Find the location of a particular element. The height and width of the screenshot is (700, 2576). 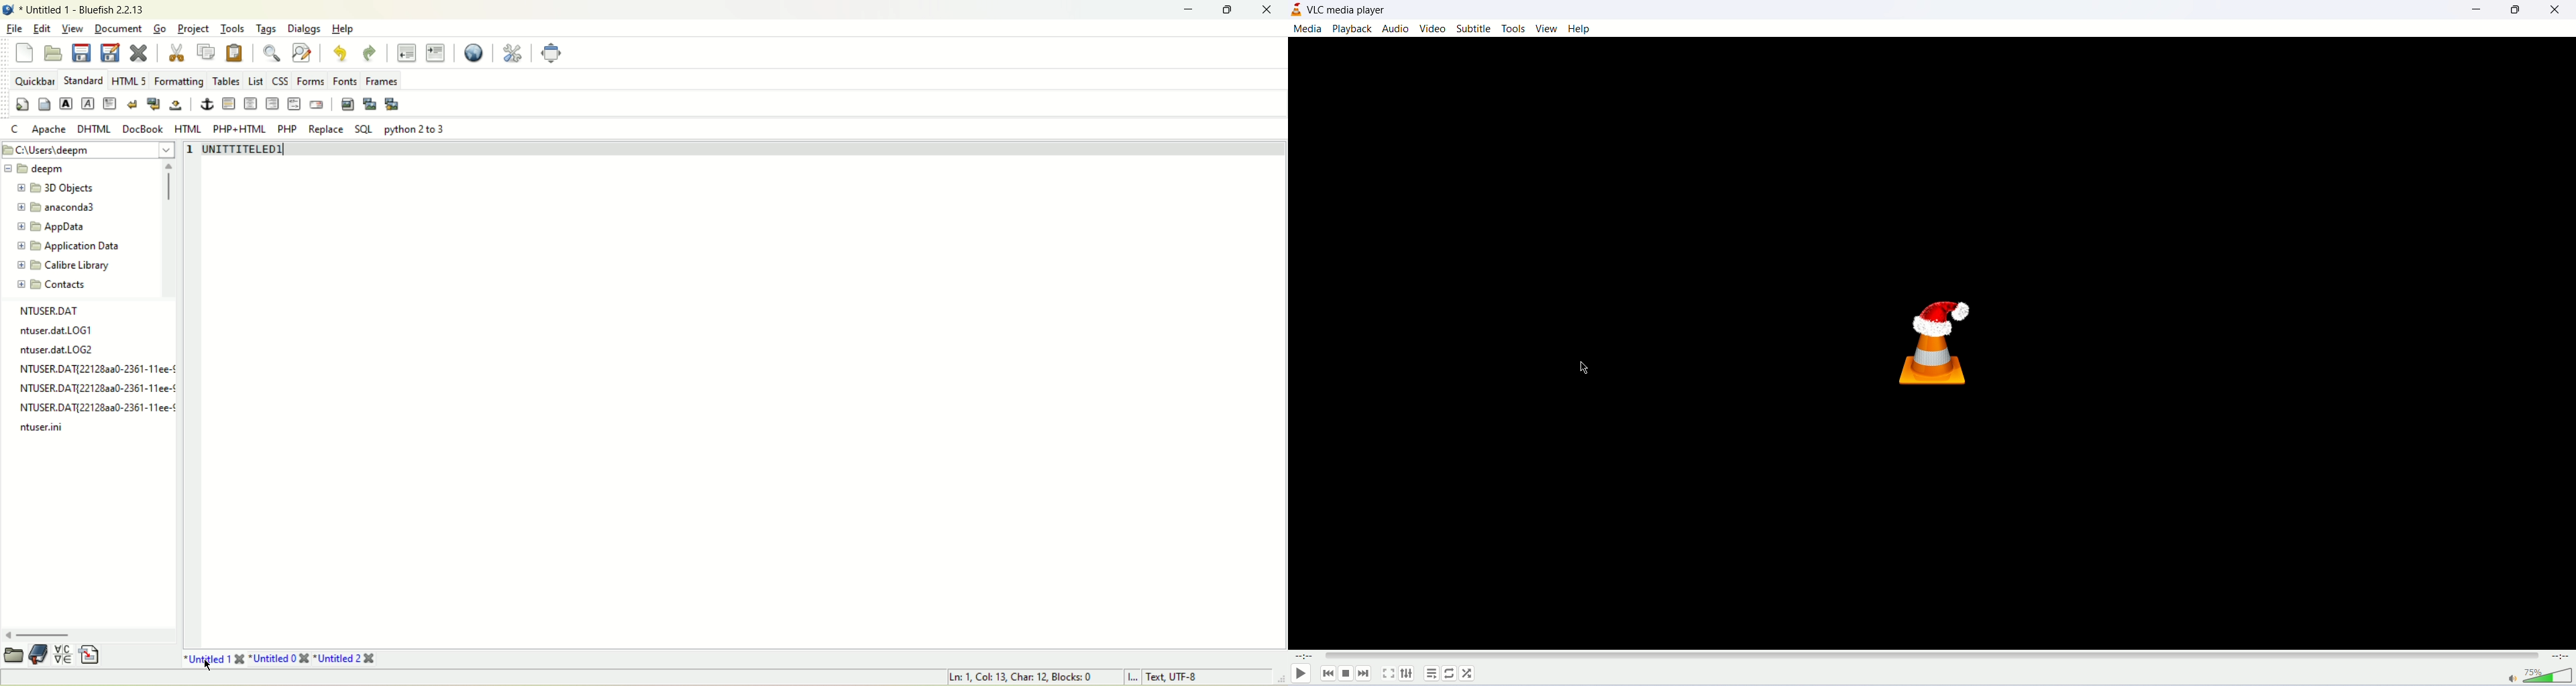

cursor is located at coordinates (211, 667).